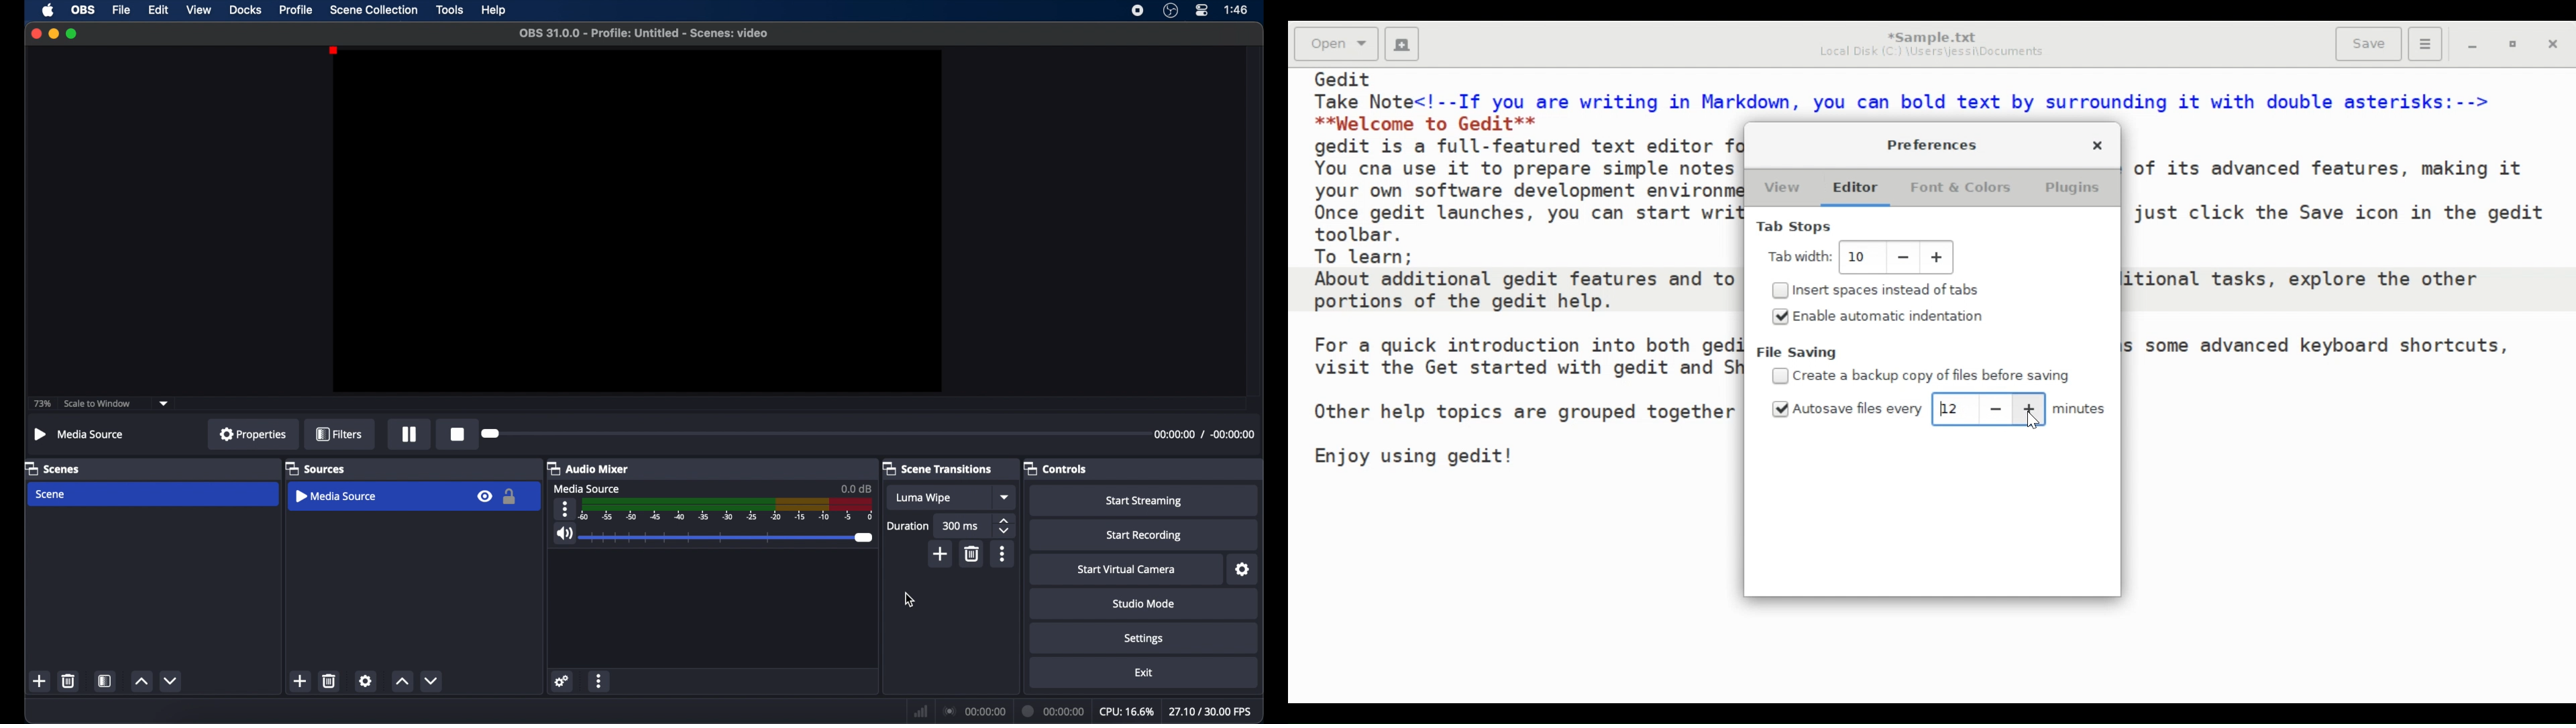 The height and width of the screenshot is (728, 2576). I want to click on start streaming, so click(1144, 501).